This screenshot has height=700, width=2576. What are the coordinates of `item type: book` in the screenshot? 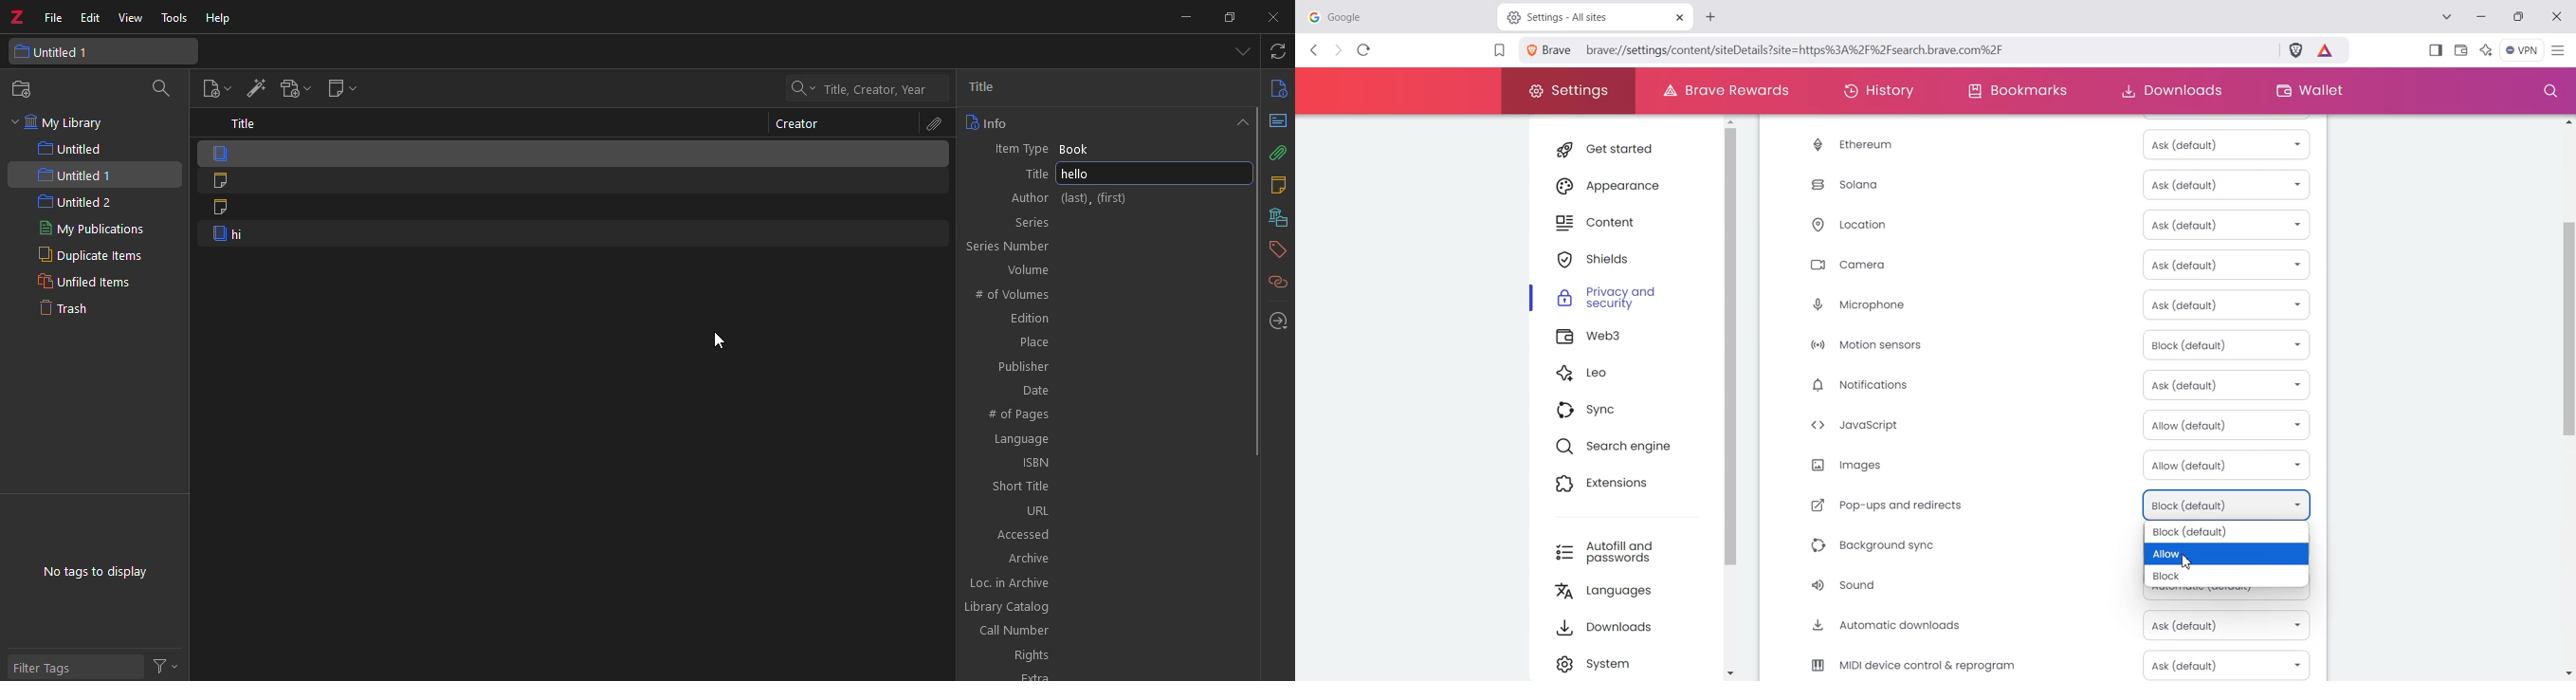 It's located at (1105, 148).